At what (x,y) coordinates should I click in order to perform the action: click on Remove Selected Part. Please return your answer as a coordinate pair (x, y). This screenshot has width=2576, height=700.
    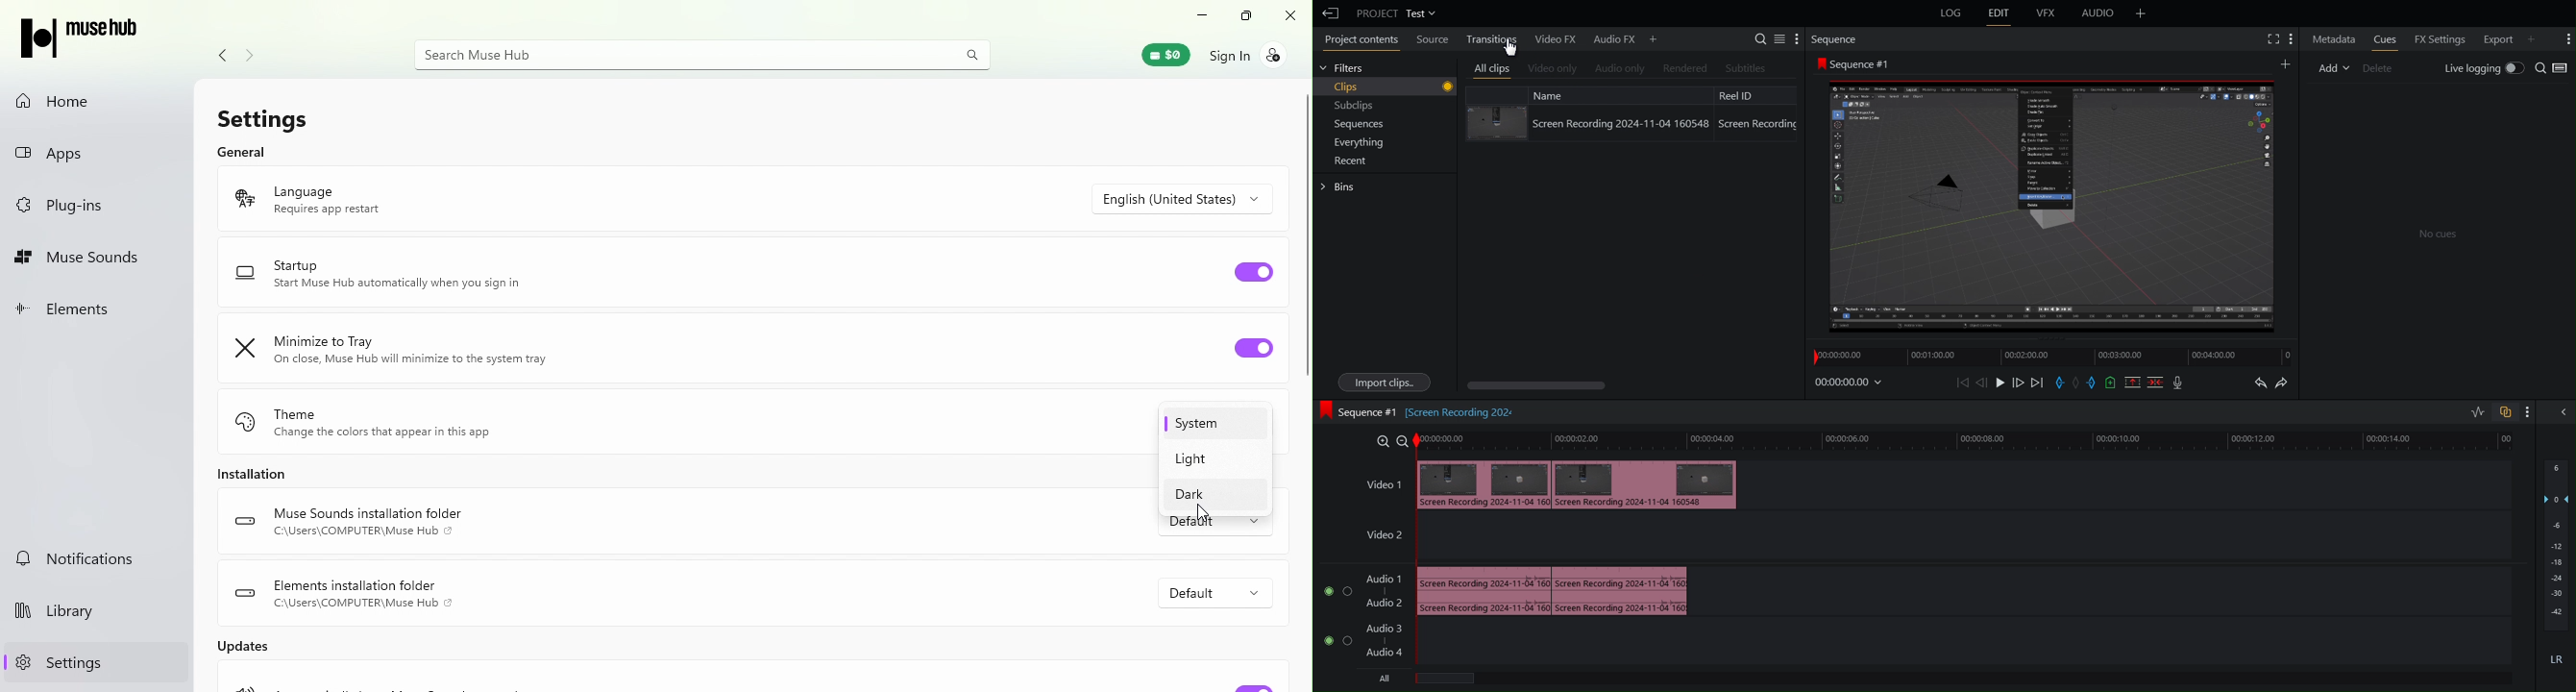
    Looking at the image, I should click on (2131, 382).